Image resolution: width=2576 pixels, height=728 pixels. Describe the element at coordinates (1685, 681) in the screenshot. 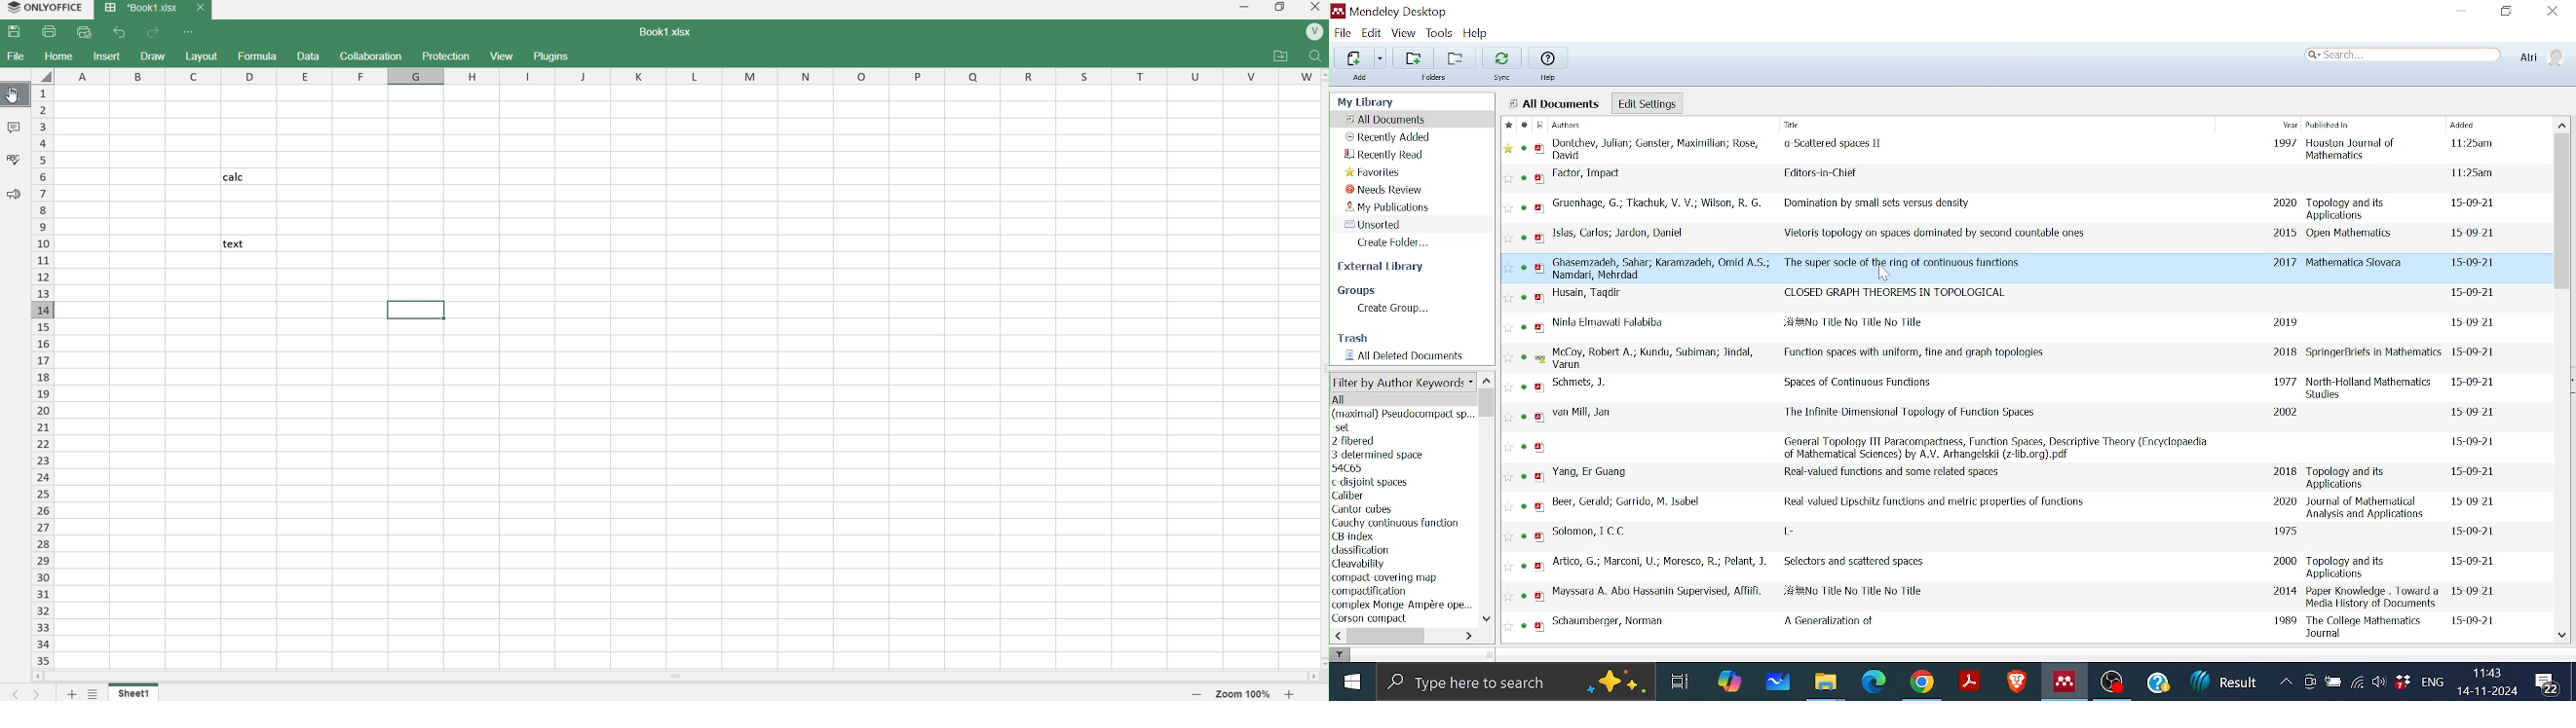

I see `Task View` at that location.